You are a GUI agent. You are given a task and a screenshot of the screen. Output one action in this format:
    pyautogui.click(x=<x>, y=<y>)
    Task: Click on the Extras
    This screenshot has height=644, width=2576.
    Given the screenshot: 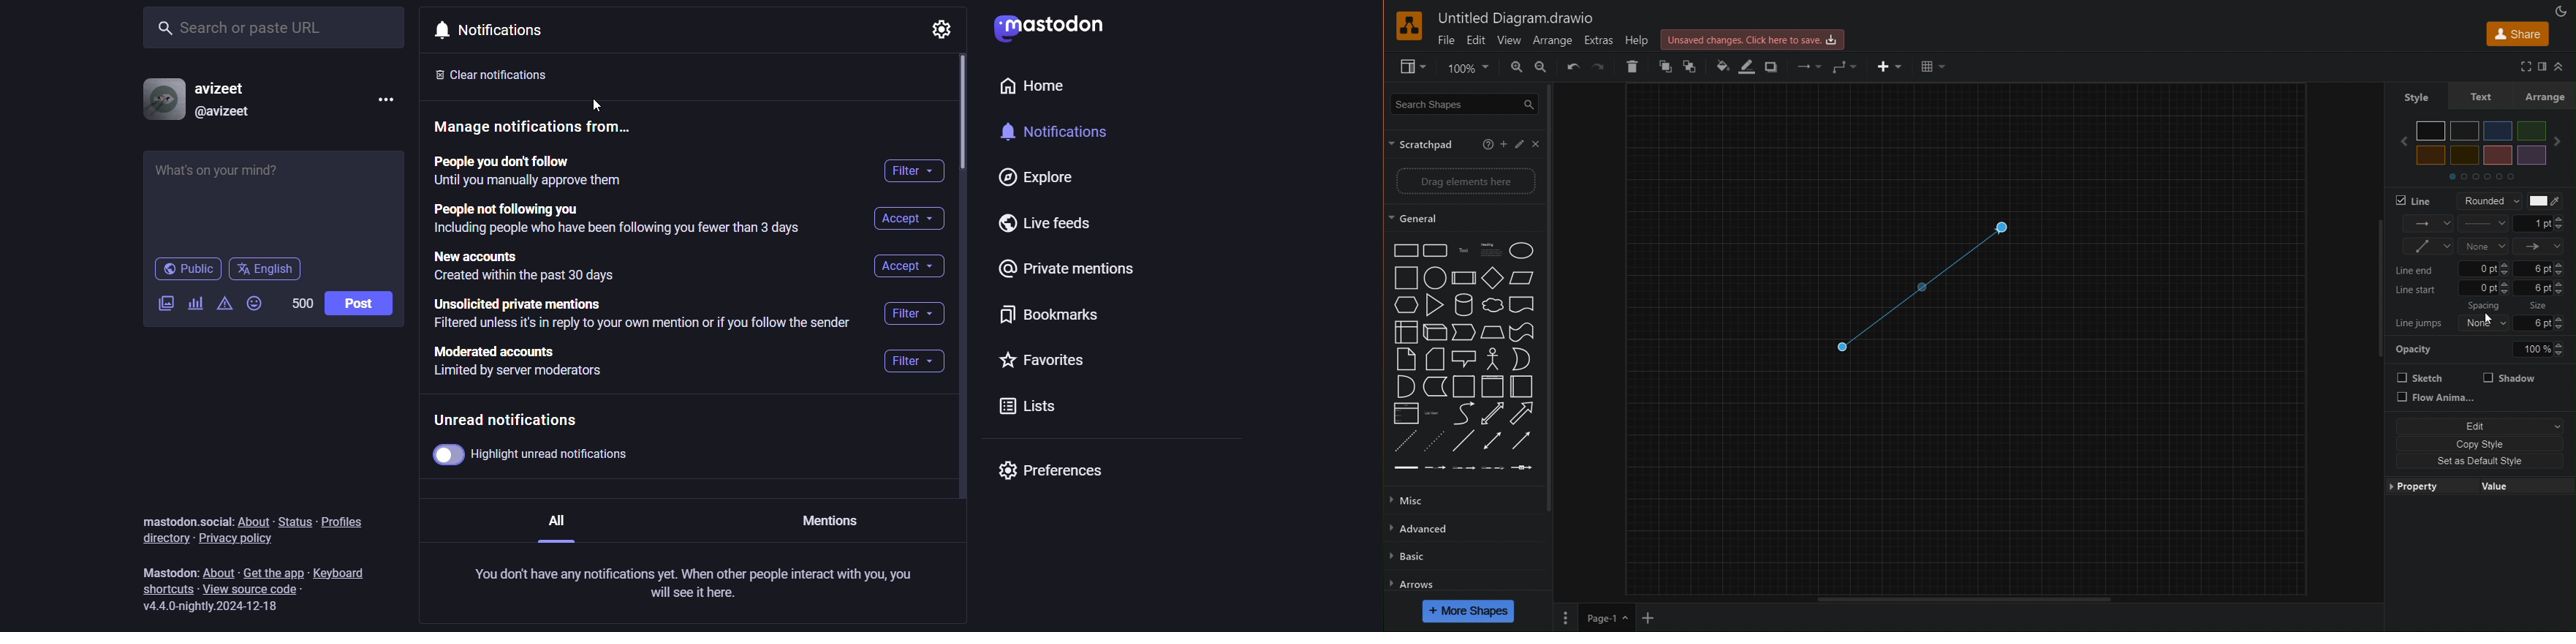 What is the action you would take?
    pyautogui.click(x=1599, y=40)
    